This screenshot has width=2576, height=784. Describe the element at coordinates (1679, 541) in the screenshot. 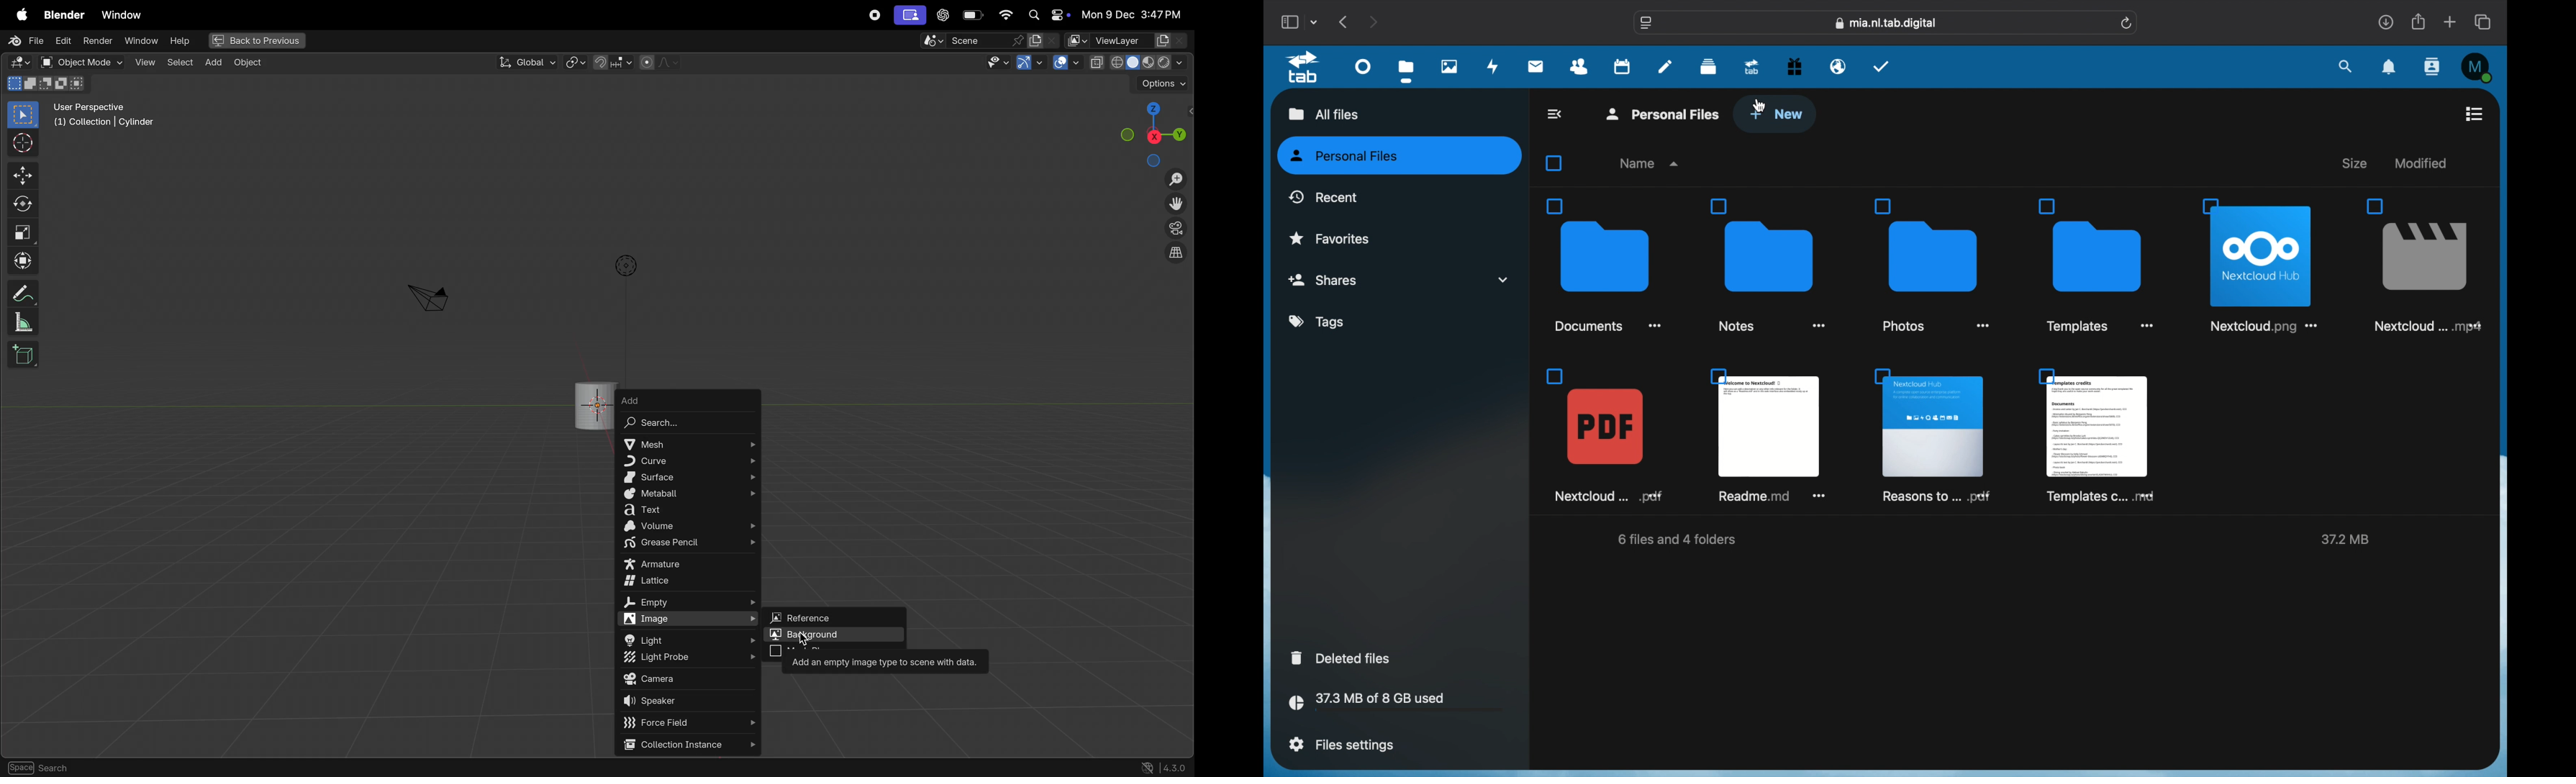

I see `6 files and 4 folders` at that location.